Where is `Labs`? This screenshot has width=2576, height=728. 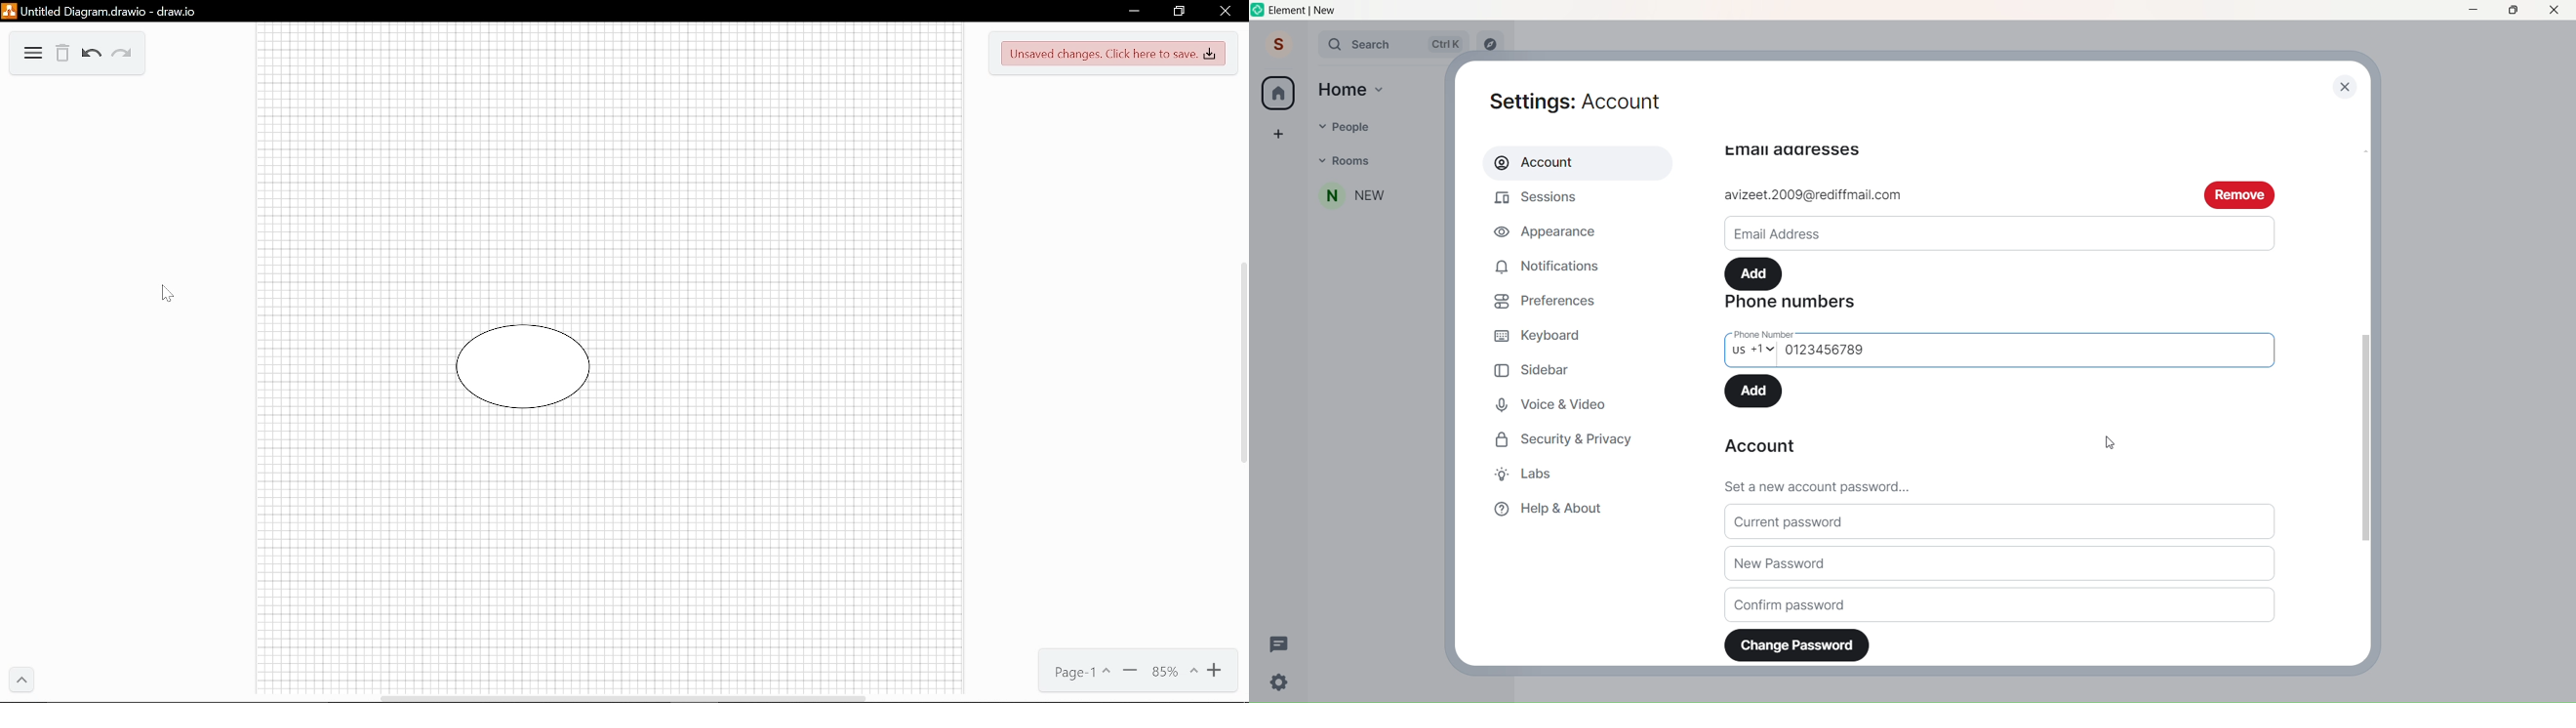
Labs is located at coordinates (1535, 474).